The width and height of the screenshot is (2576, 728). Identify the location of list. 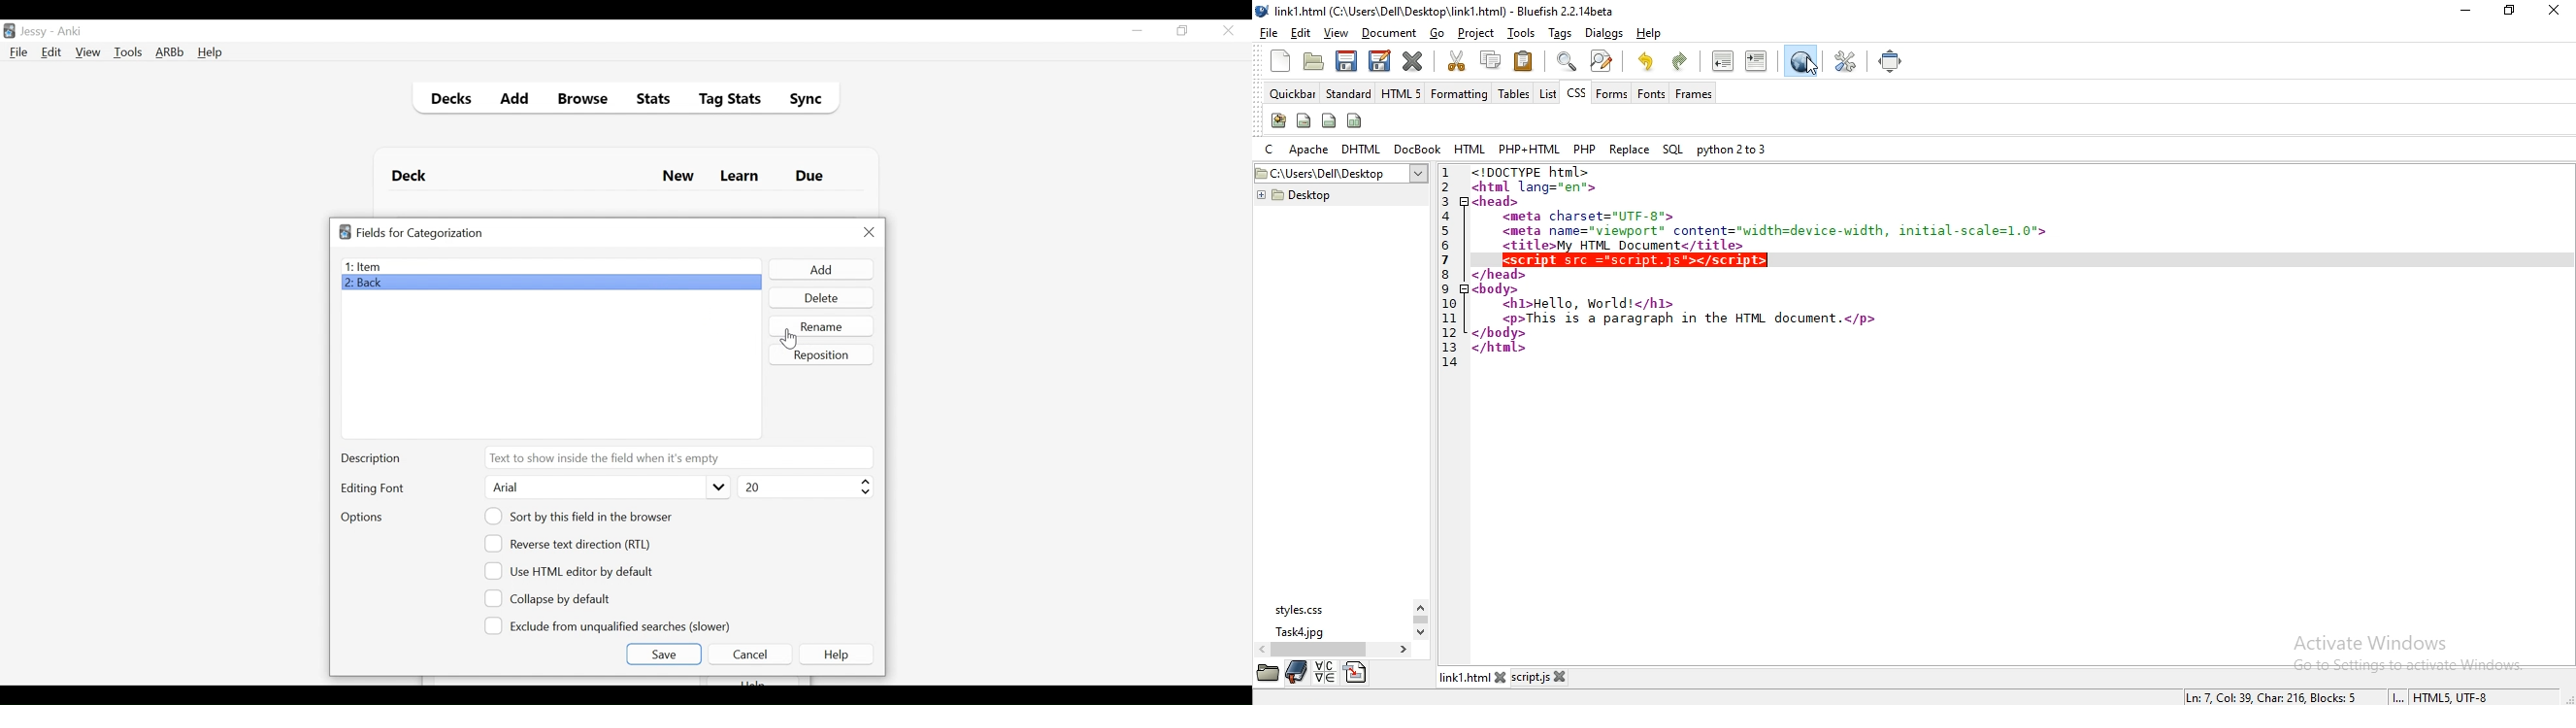
(1546, 92).